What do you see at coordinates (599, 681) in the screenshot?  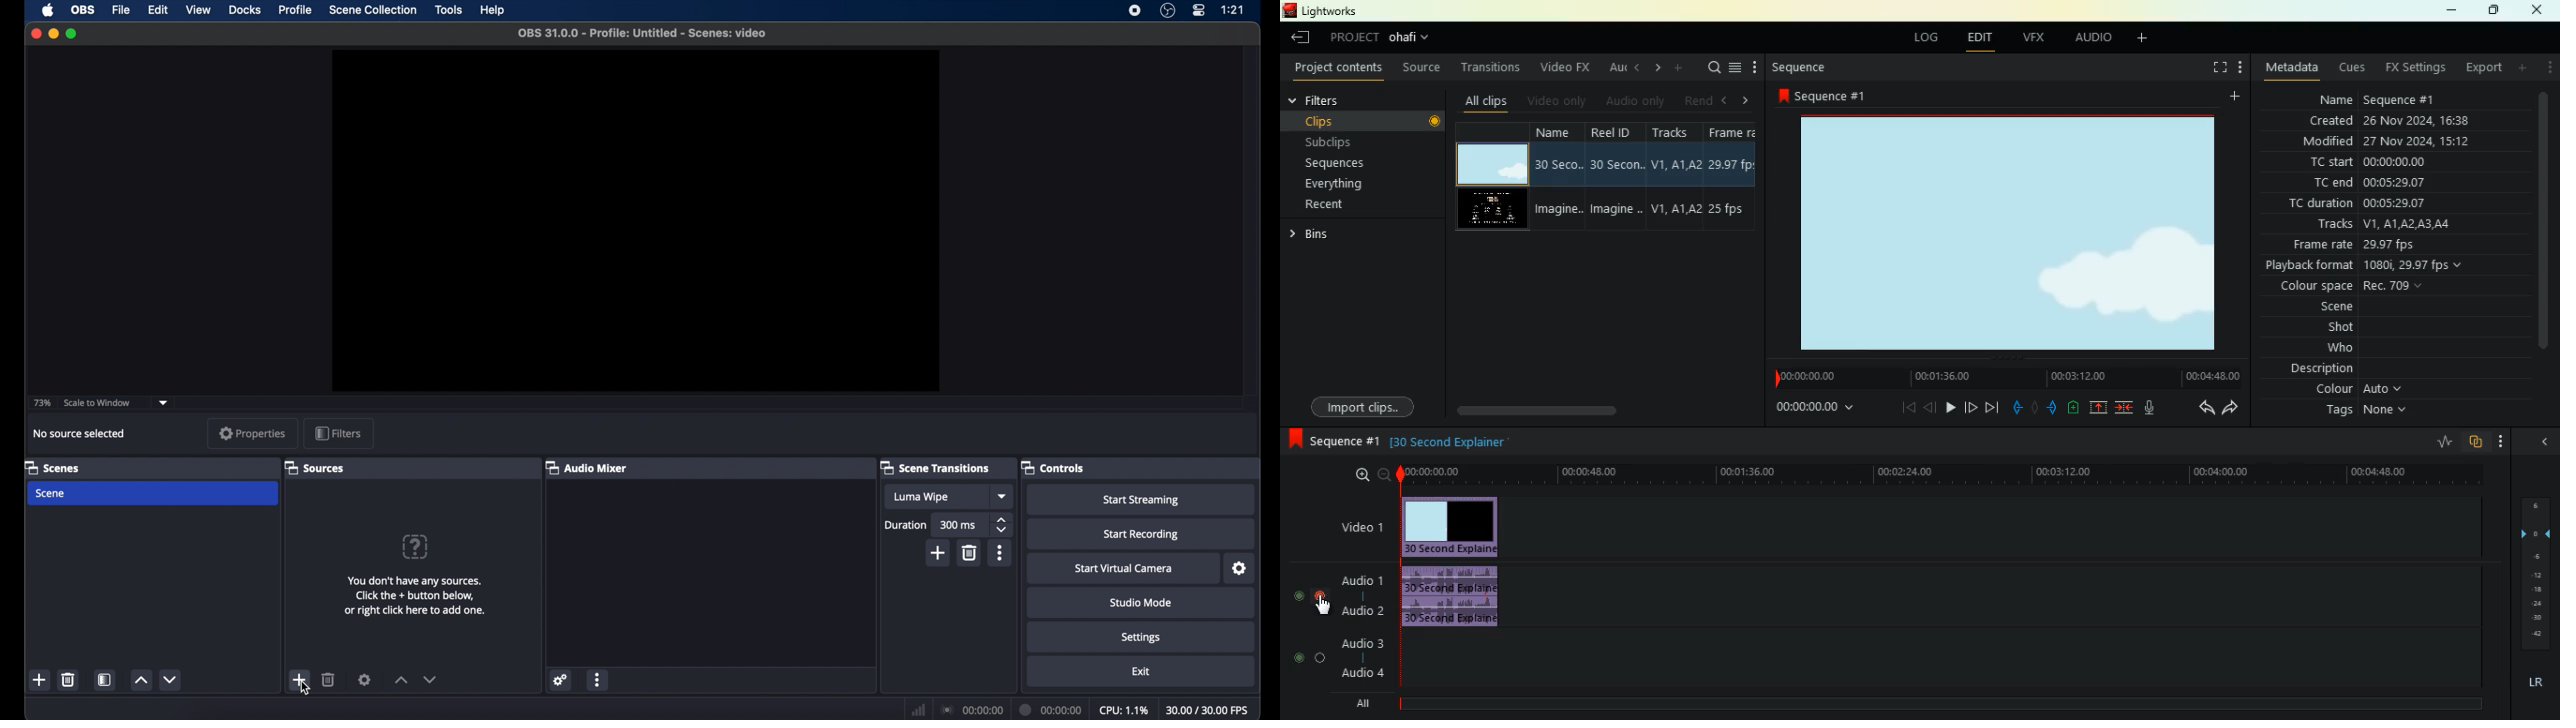 I see `more options` at bounding box center [599, 681].